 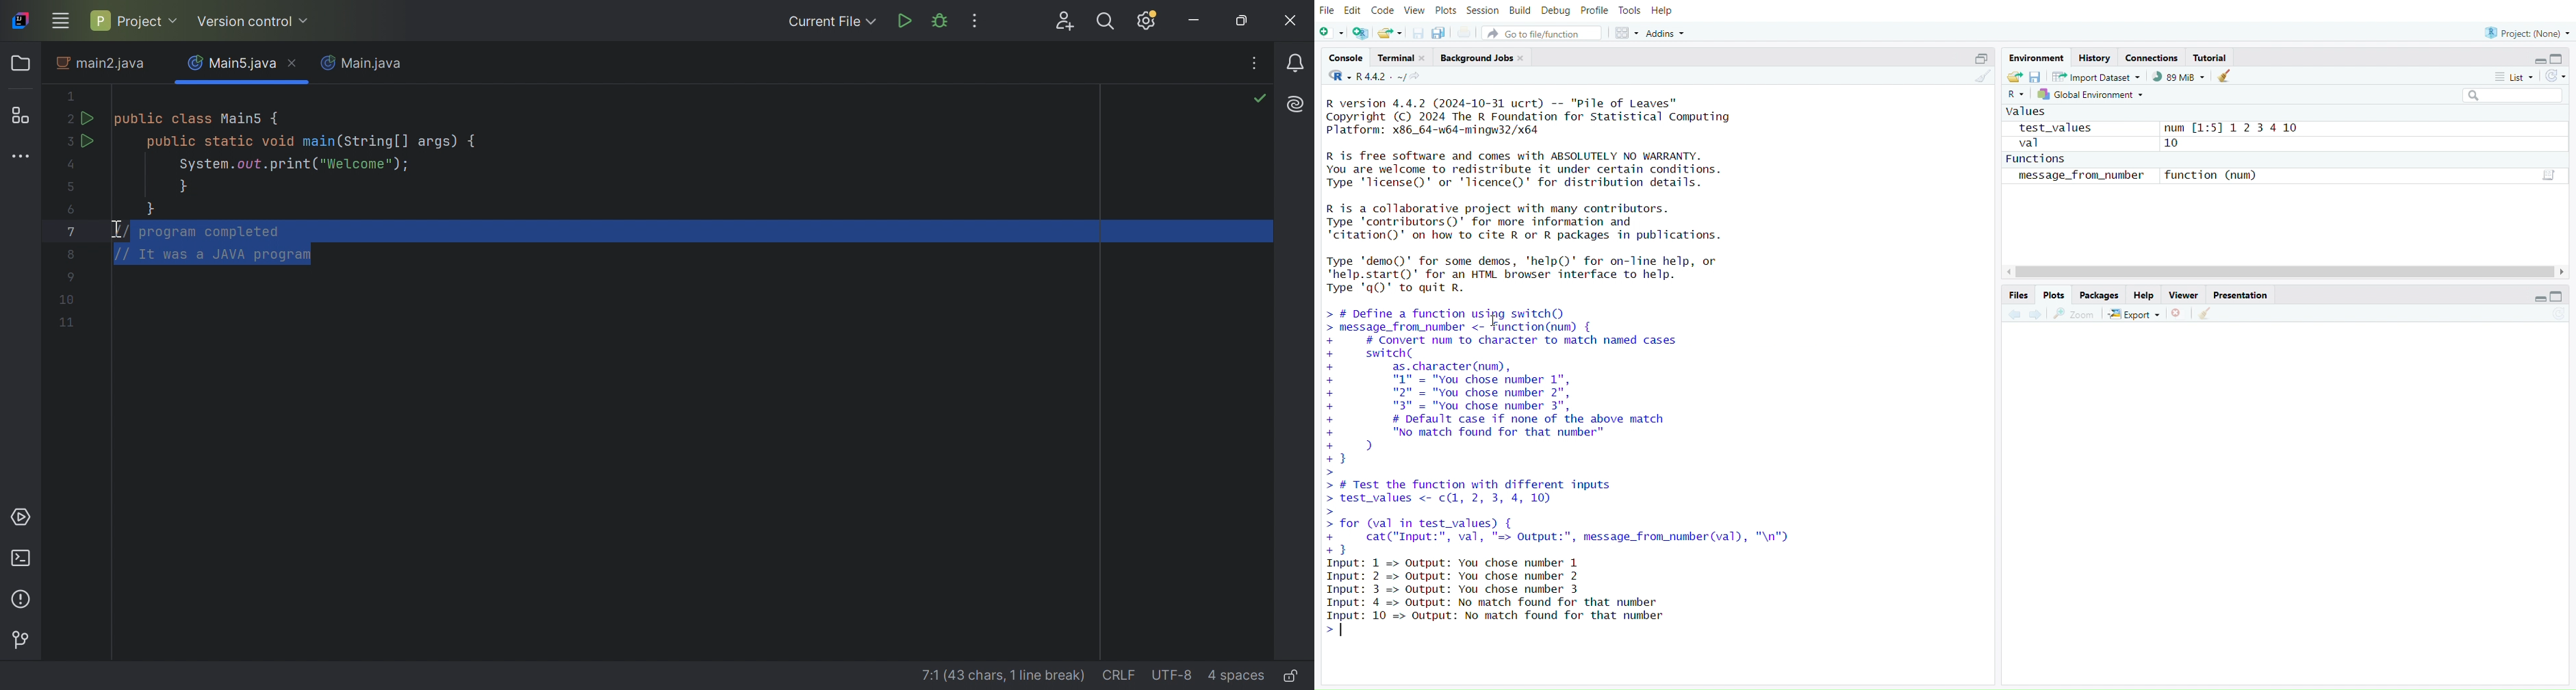 I want to click on Maximize, so click(x=2559, y=297).